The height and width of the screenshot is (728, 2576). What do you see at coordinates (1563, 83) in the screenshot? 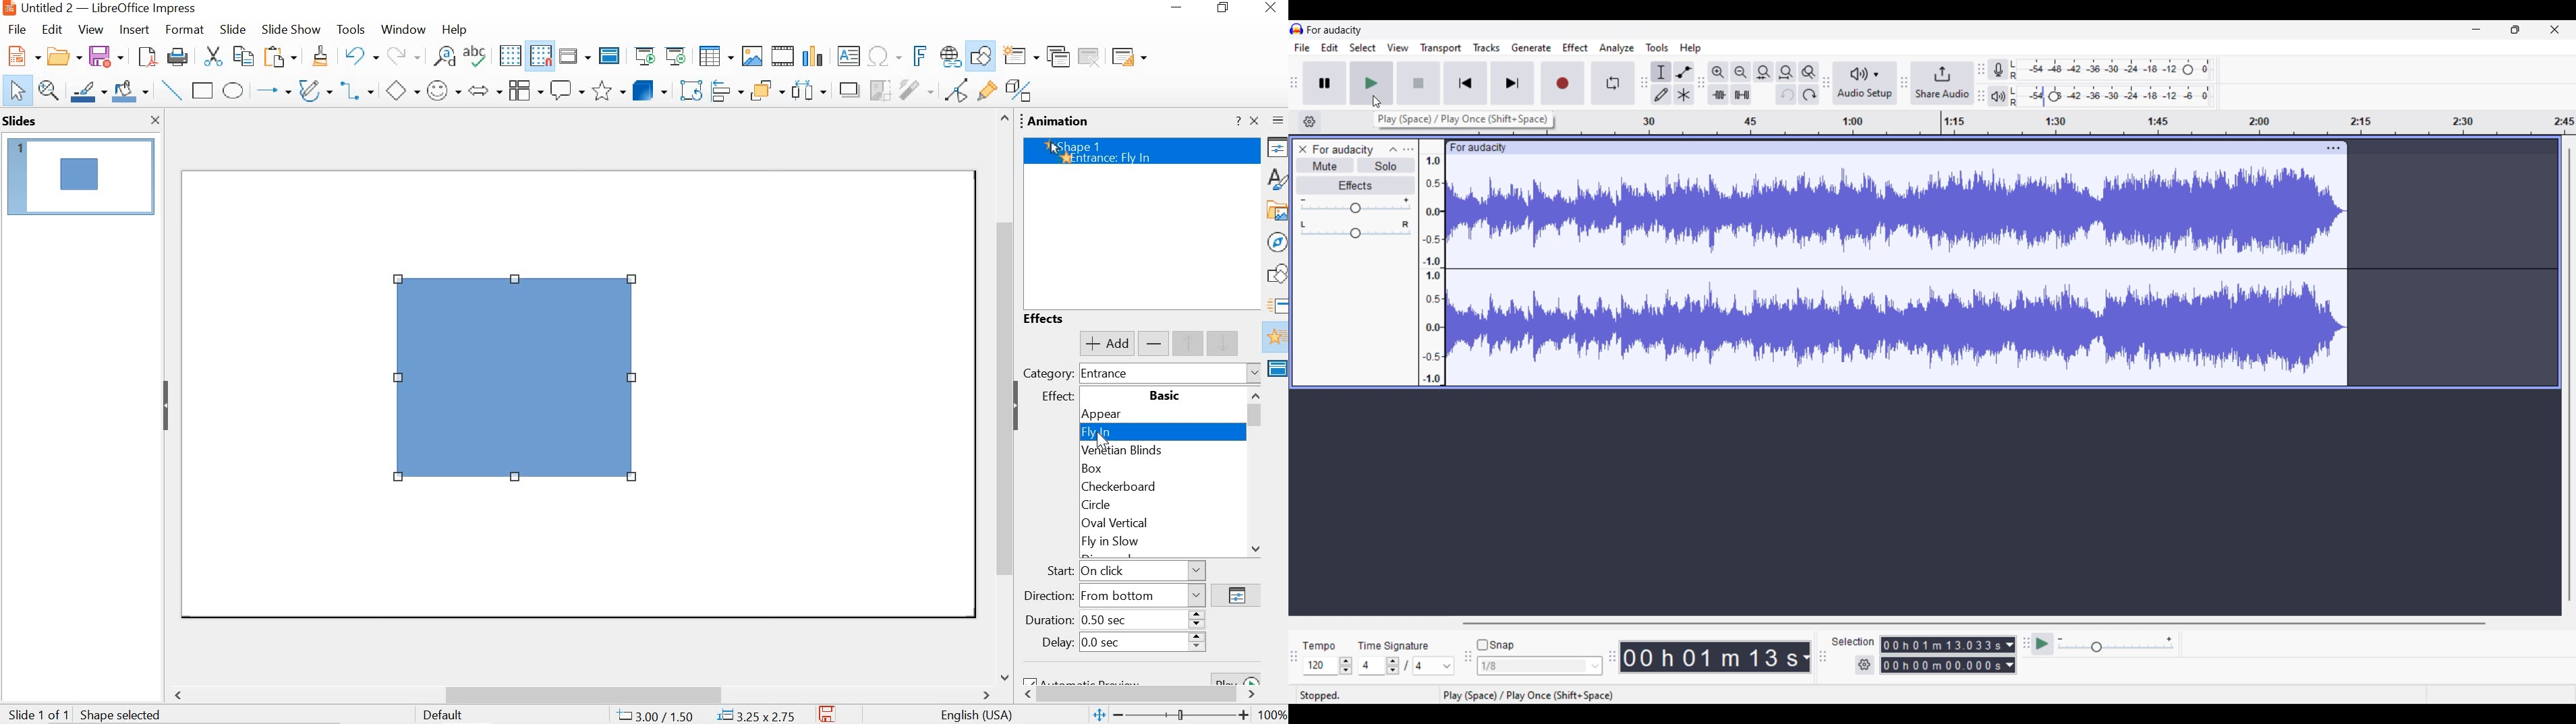
I see `Record/Record new track` at bounding box center [1563, 83].